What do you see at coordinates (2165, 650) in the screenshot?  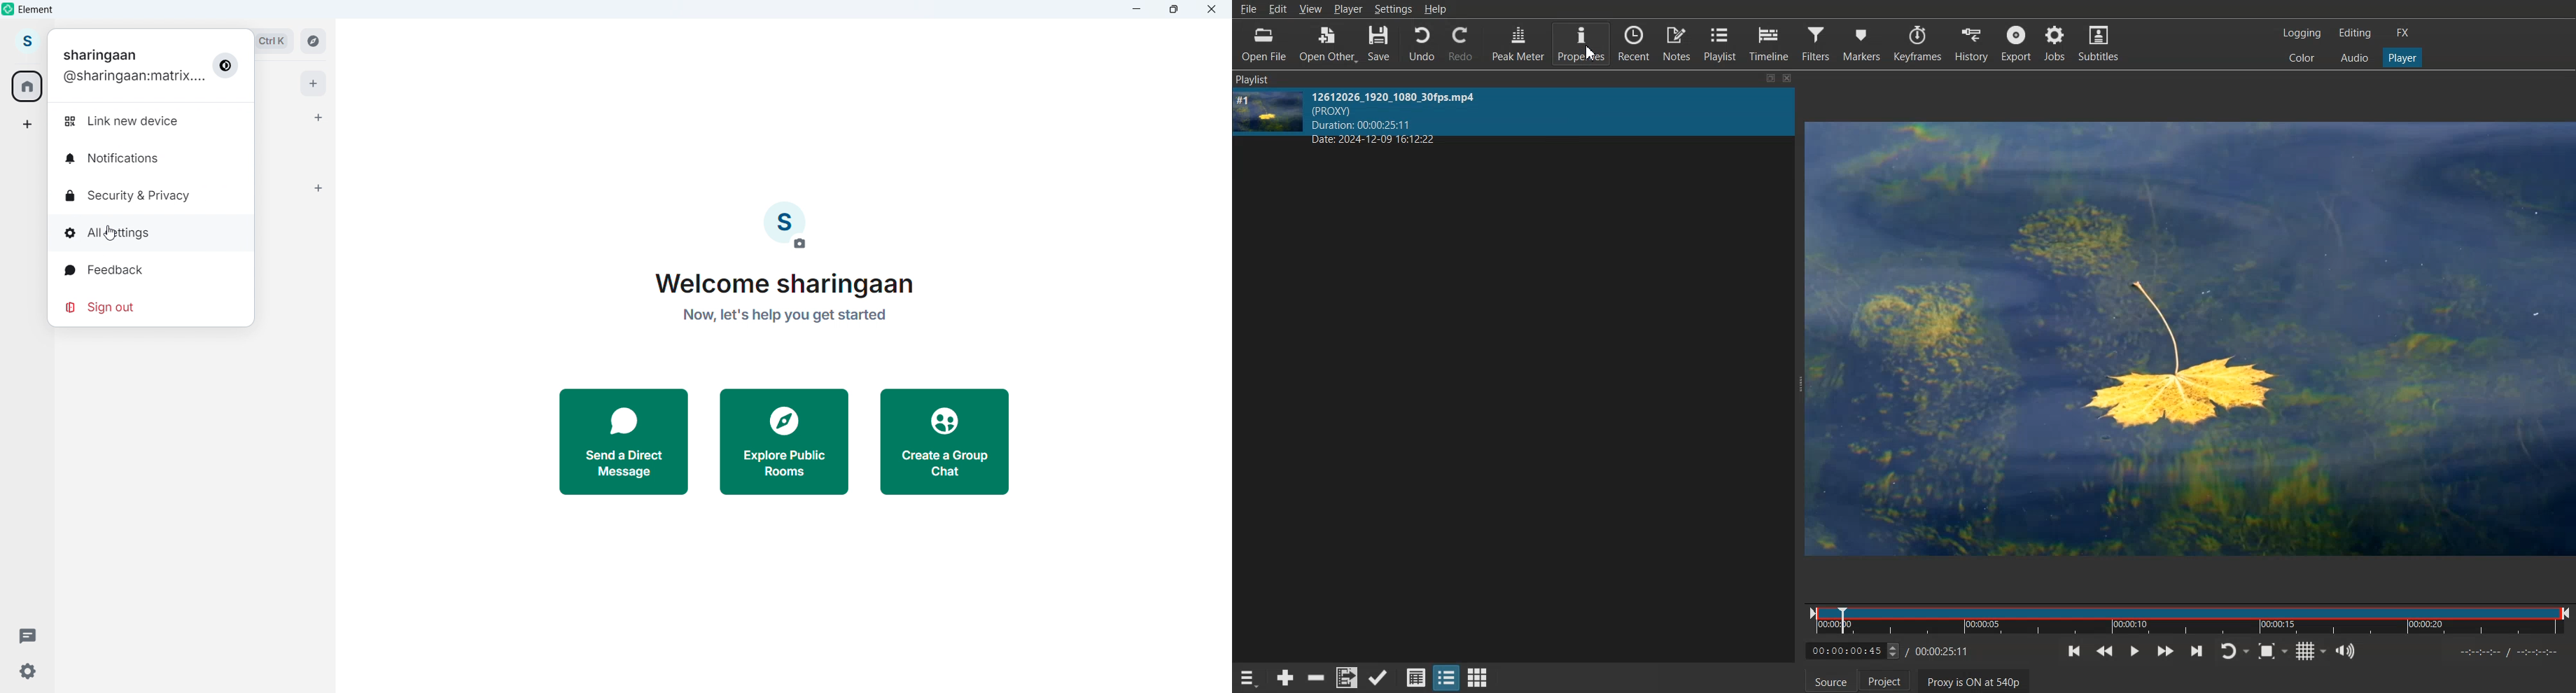 I see `Play Forward` at bounding box center [2165, 650].